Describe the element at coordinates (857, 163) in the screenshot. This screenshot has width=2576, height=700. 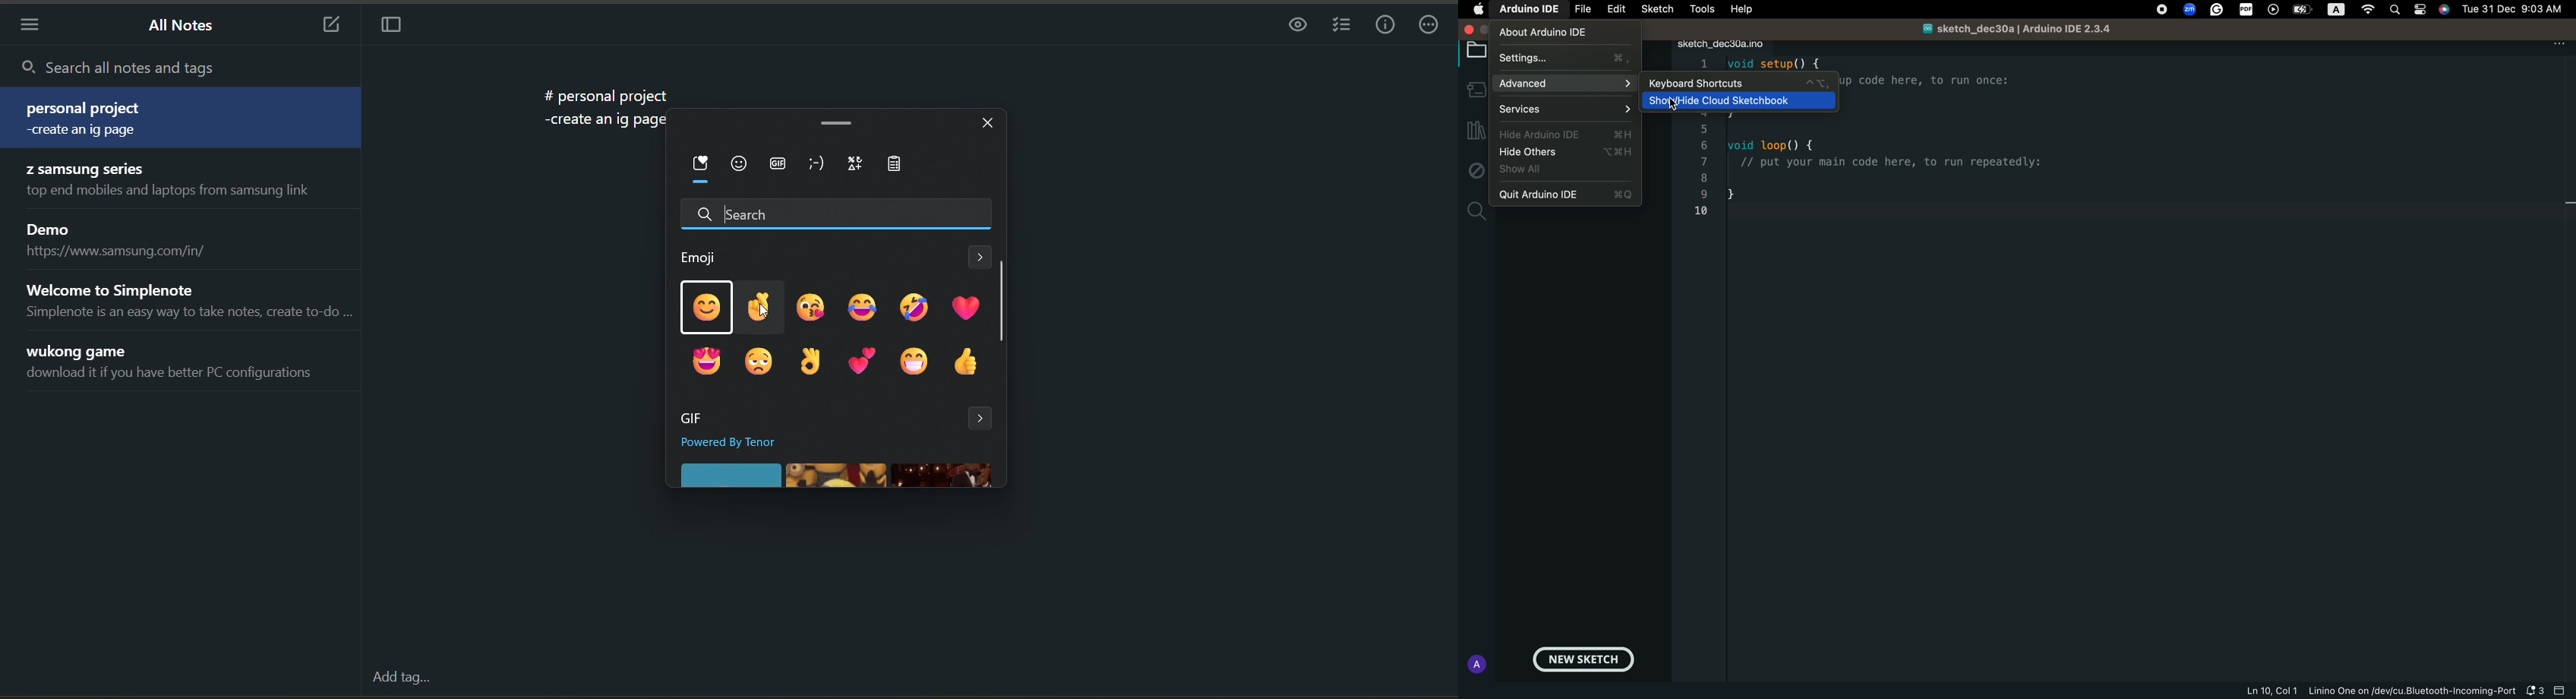
I see `symbols` at that location.